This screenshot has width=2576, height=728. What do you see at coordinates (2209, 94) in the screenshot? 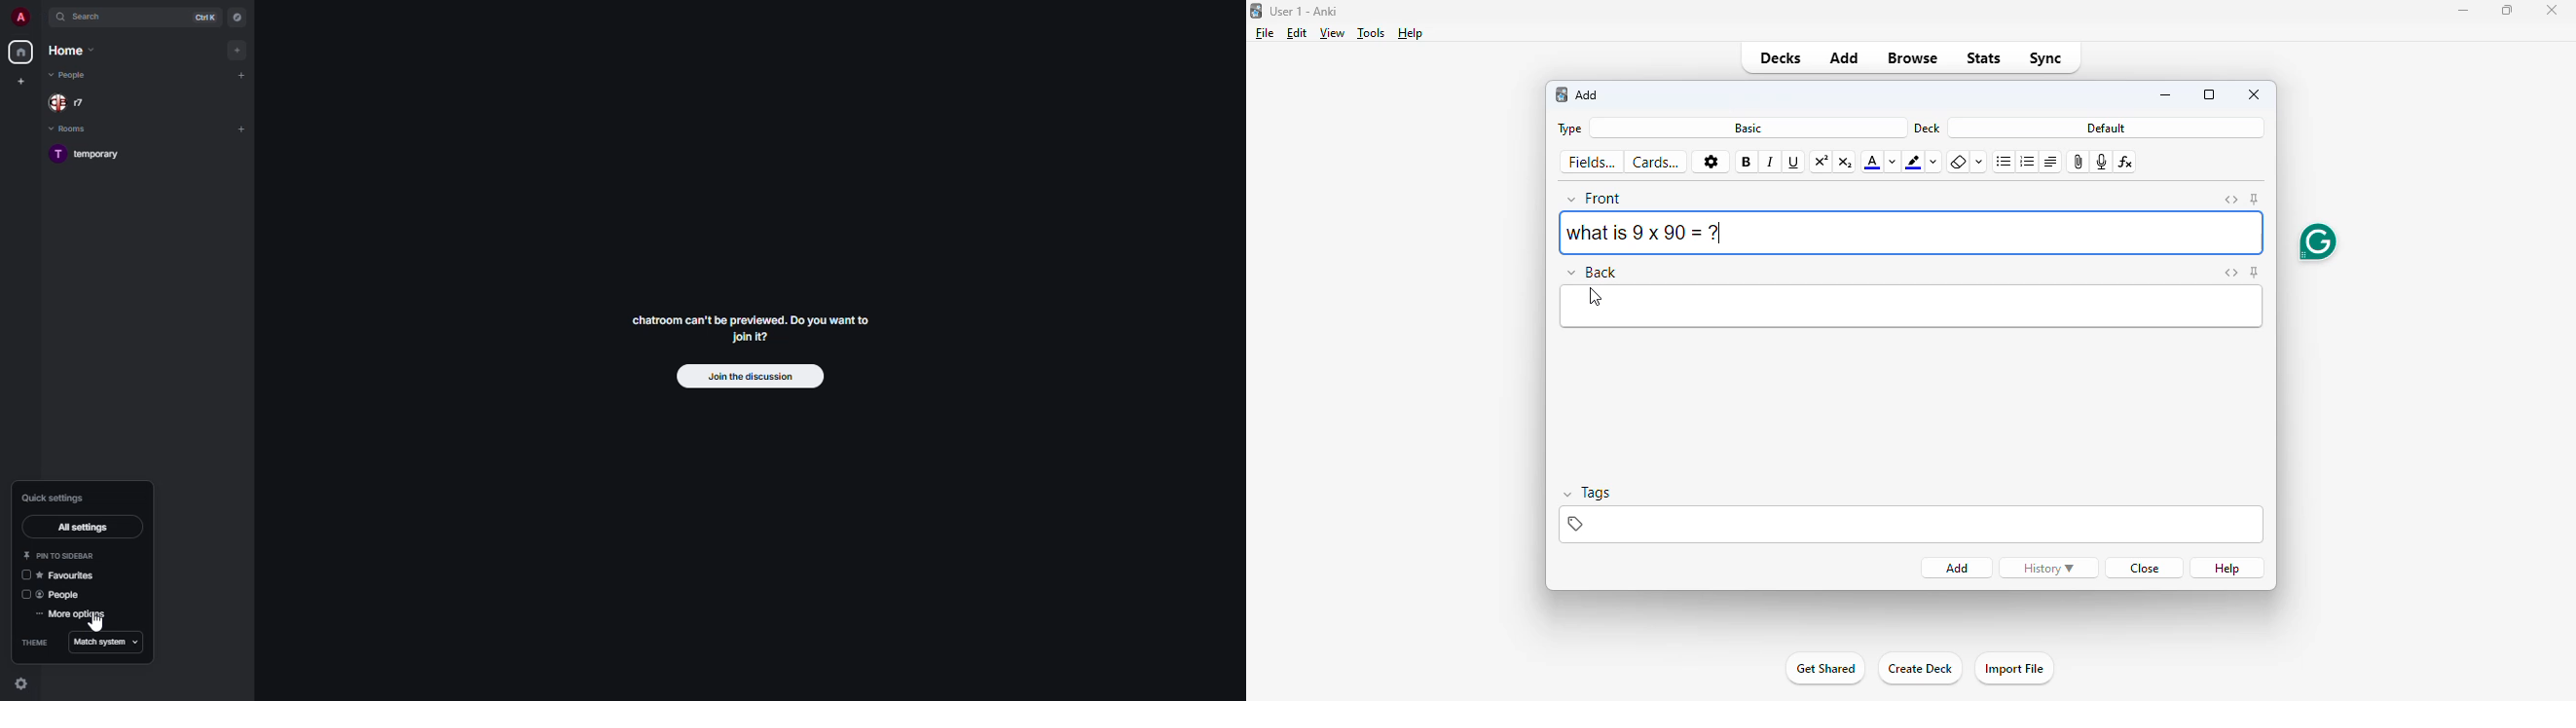
I see `maximize` at bounding box center [2209, 94].